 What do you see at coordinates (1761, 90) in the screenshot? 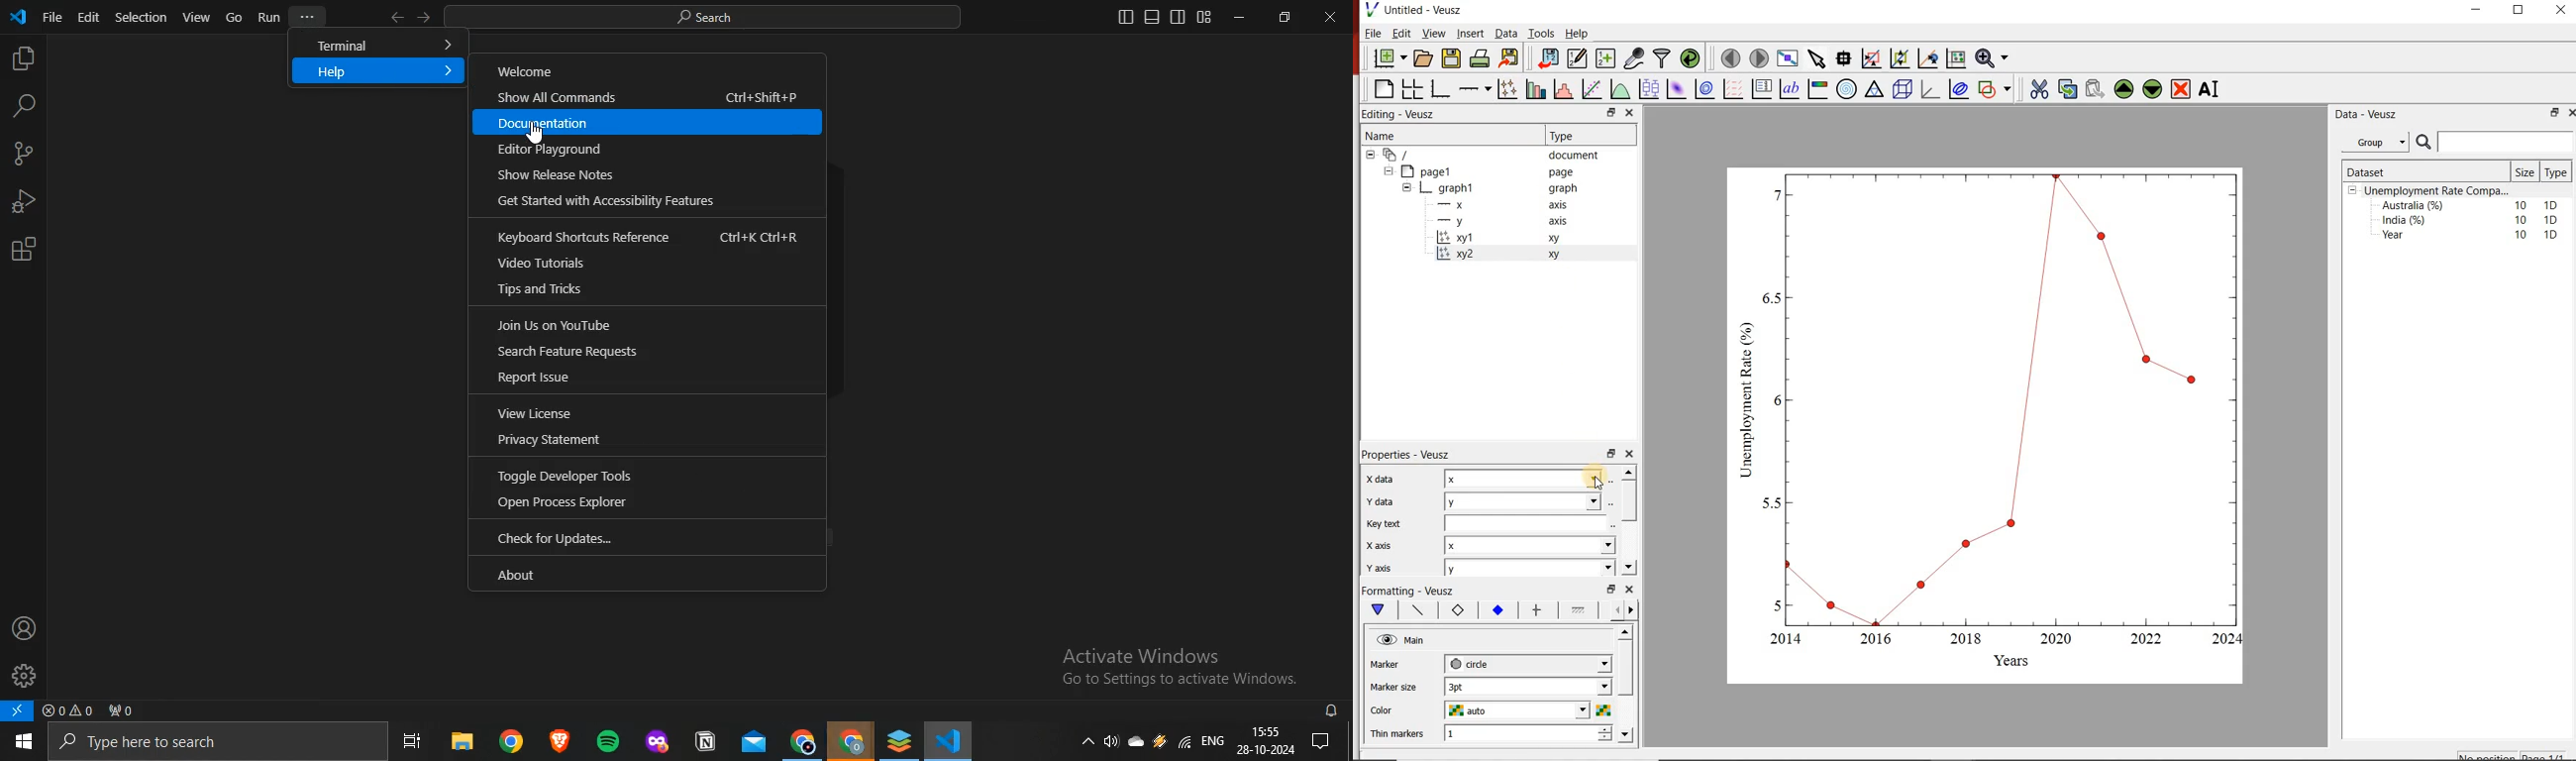
I see `plot key` at bounding box center [1761, 90].